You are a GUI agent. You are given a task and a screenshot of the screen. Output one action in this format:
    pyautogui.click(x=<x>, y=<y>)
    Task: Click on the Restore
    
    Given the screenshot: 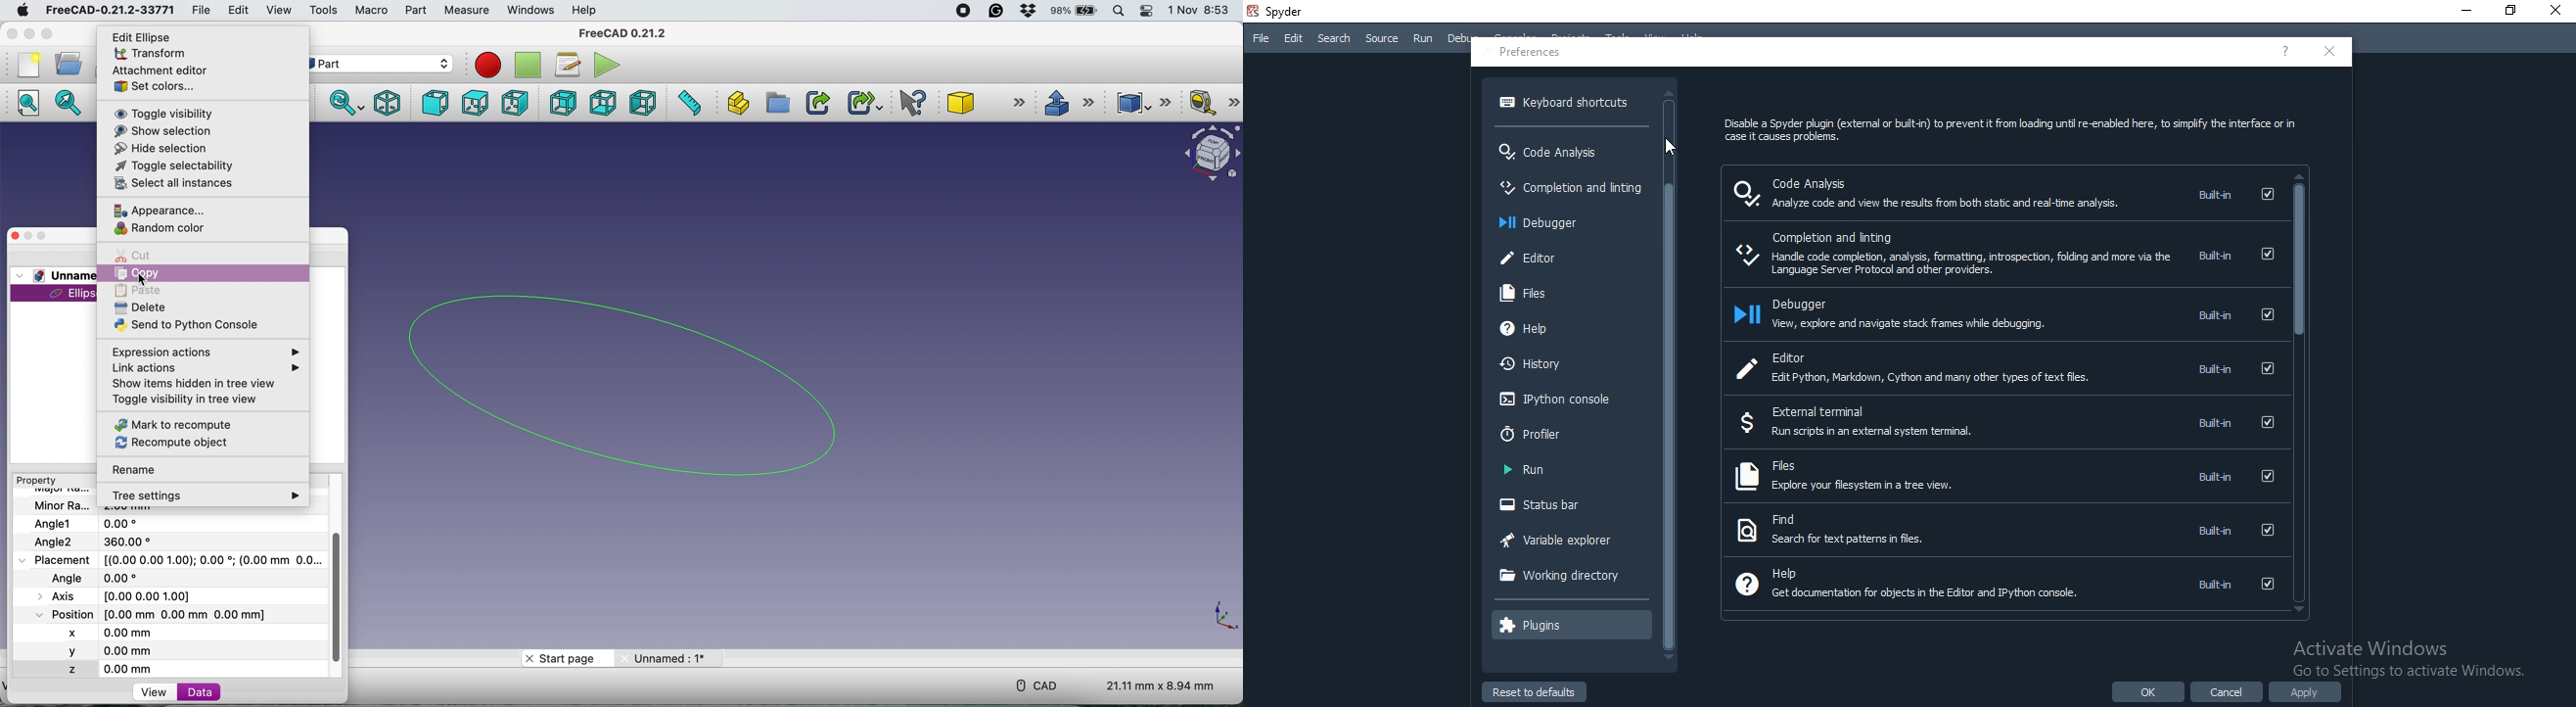 What is the action you would take?
    pyautogui.click(x=2509, y=10)
    